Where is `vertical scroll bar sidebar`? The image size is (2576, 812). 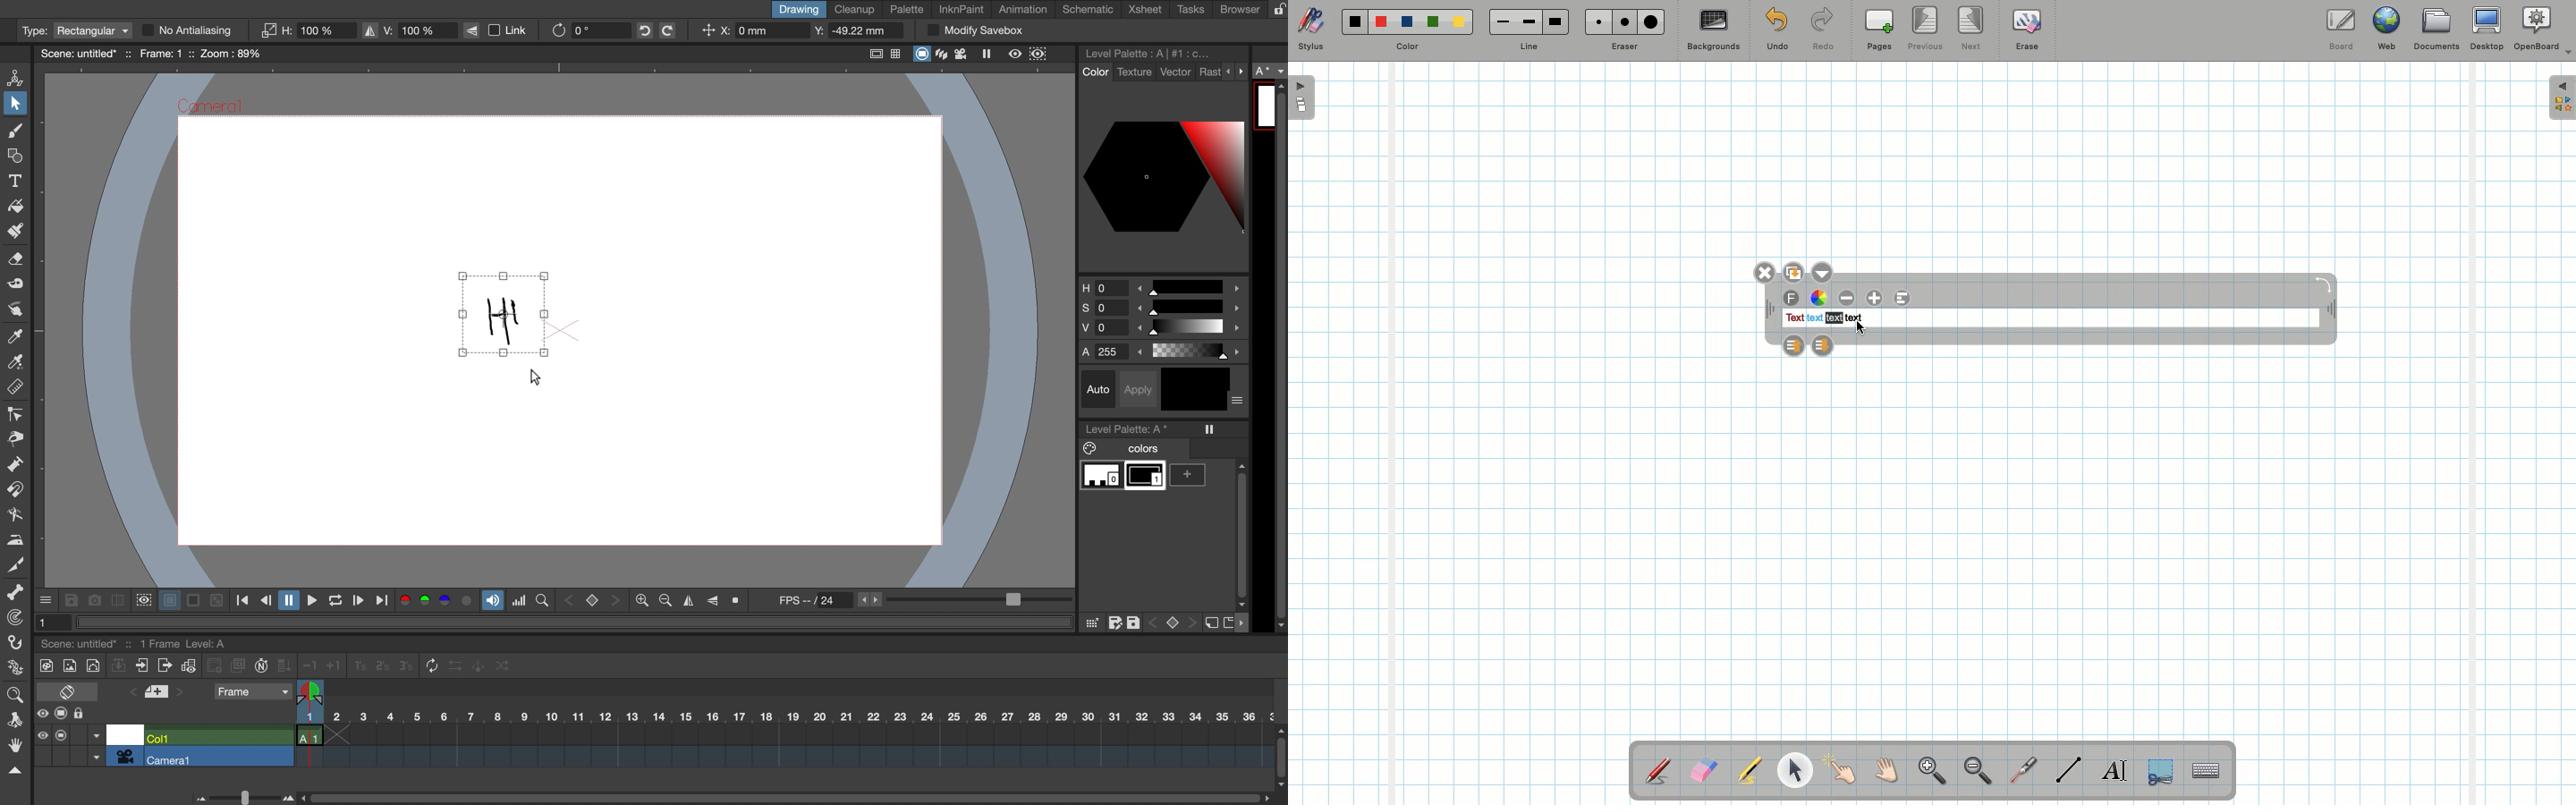
vertical scroll bar sidebar is located at coordinates (1240, 531).